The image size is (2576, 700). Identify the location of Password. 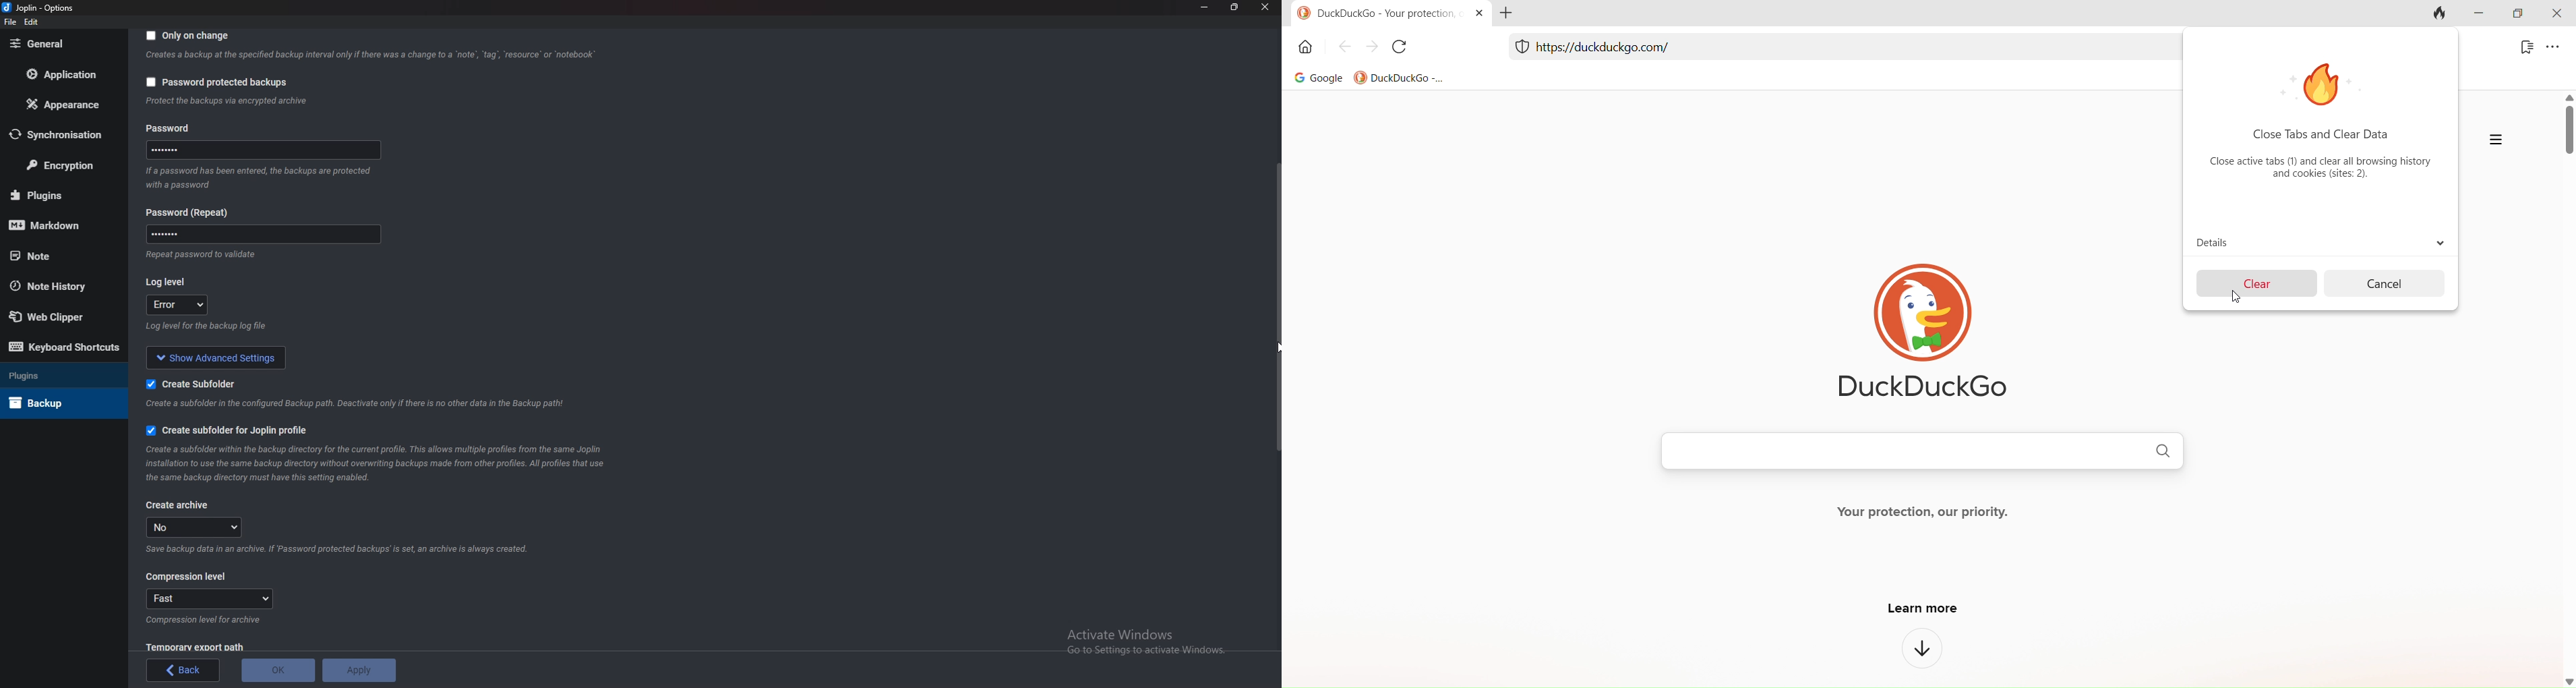
(192, 212).